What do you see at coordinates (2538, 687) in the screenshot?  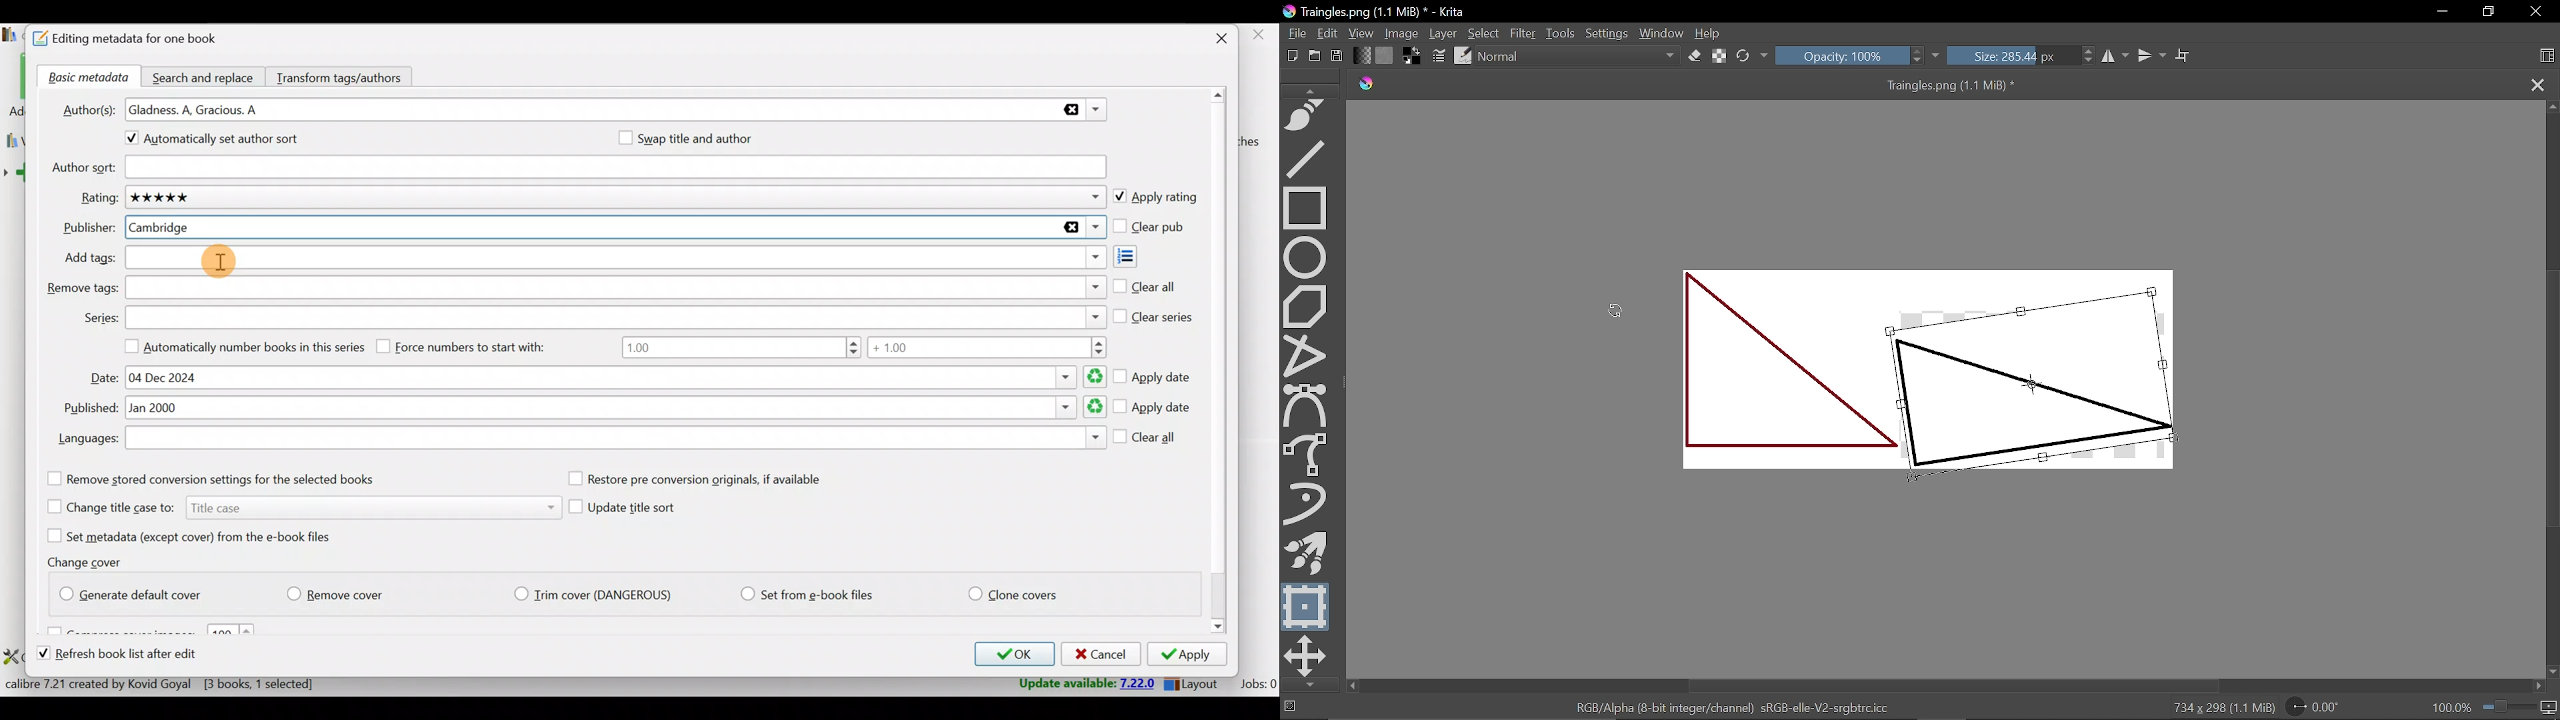 I see `Move right` at bounding box center [2538, 687].